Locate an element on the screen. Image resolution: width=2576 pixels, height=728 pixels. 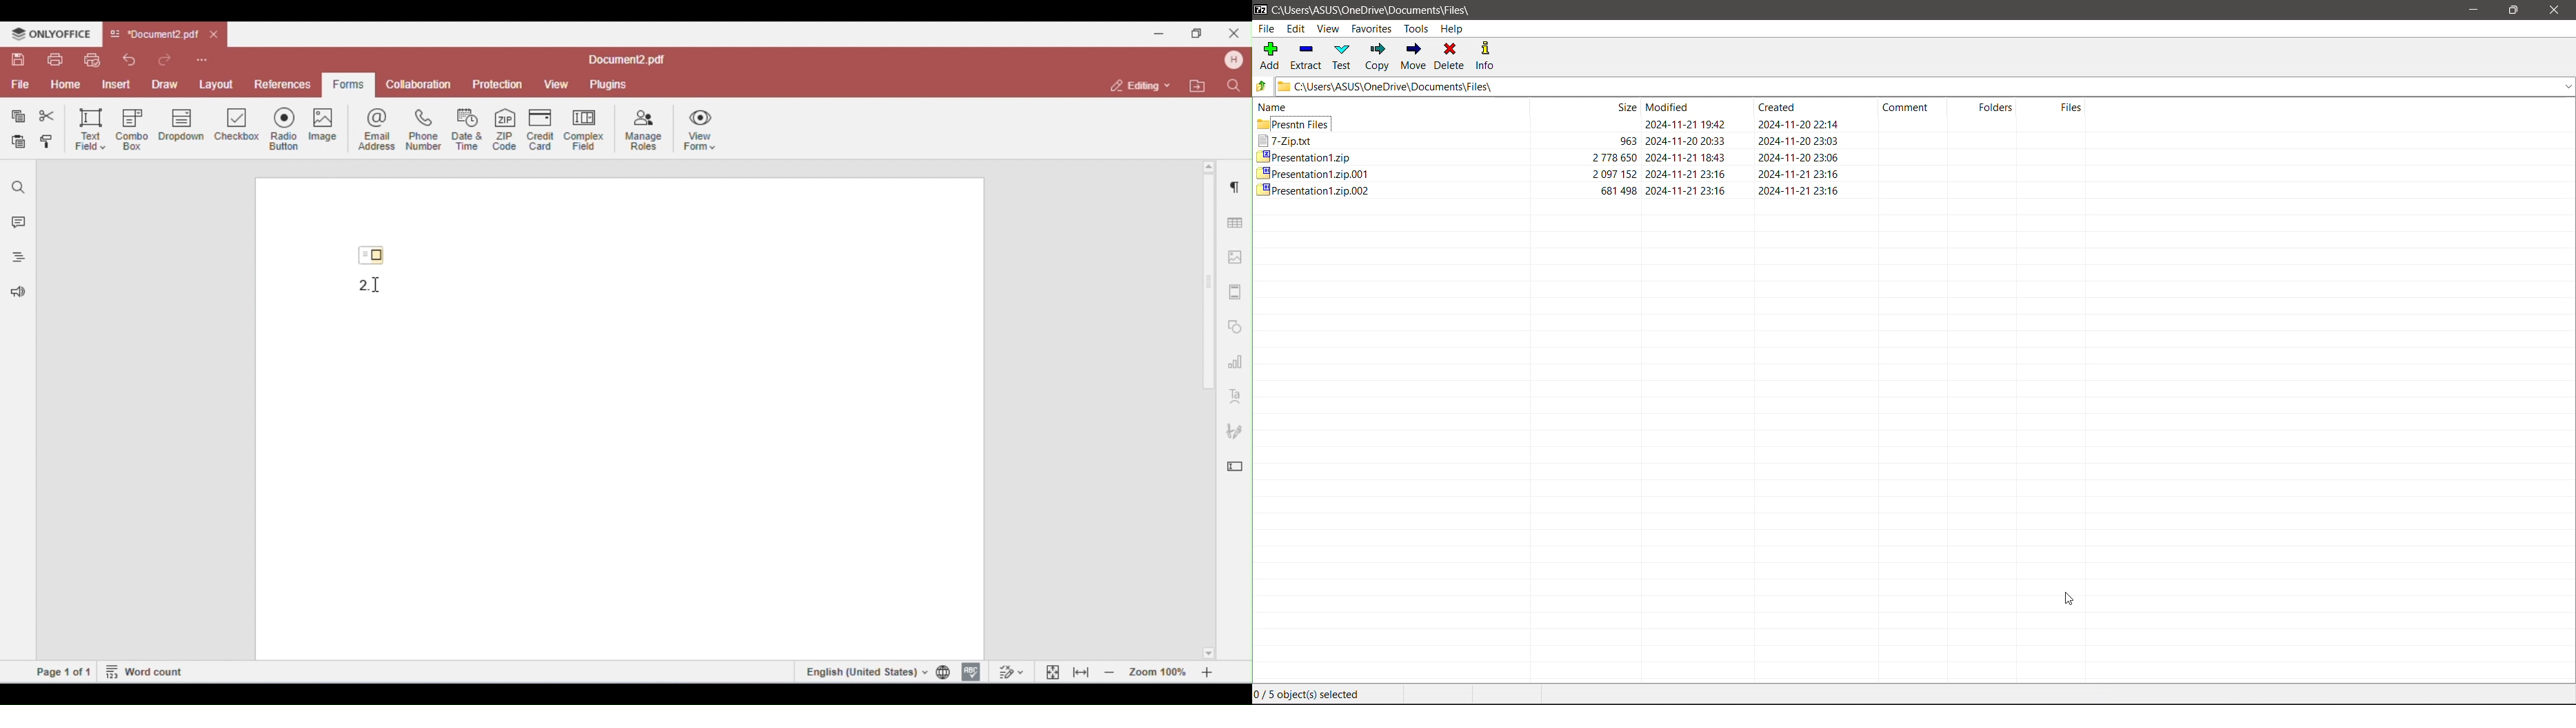
Minimize is located at coordinates (2471, 8).